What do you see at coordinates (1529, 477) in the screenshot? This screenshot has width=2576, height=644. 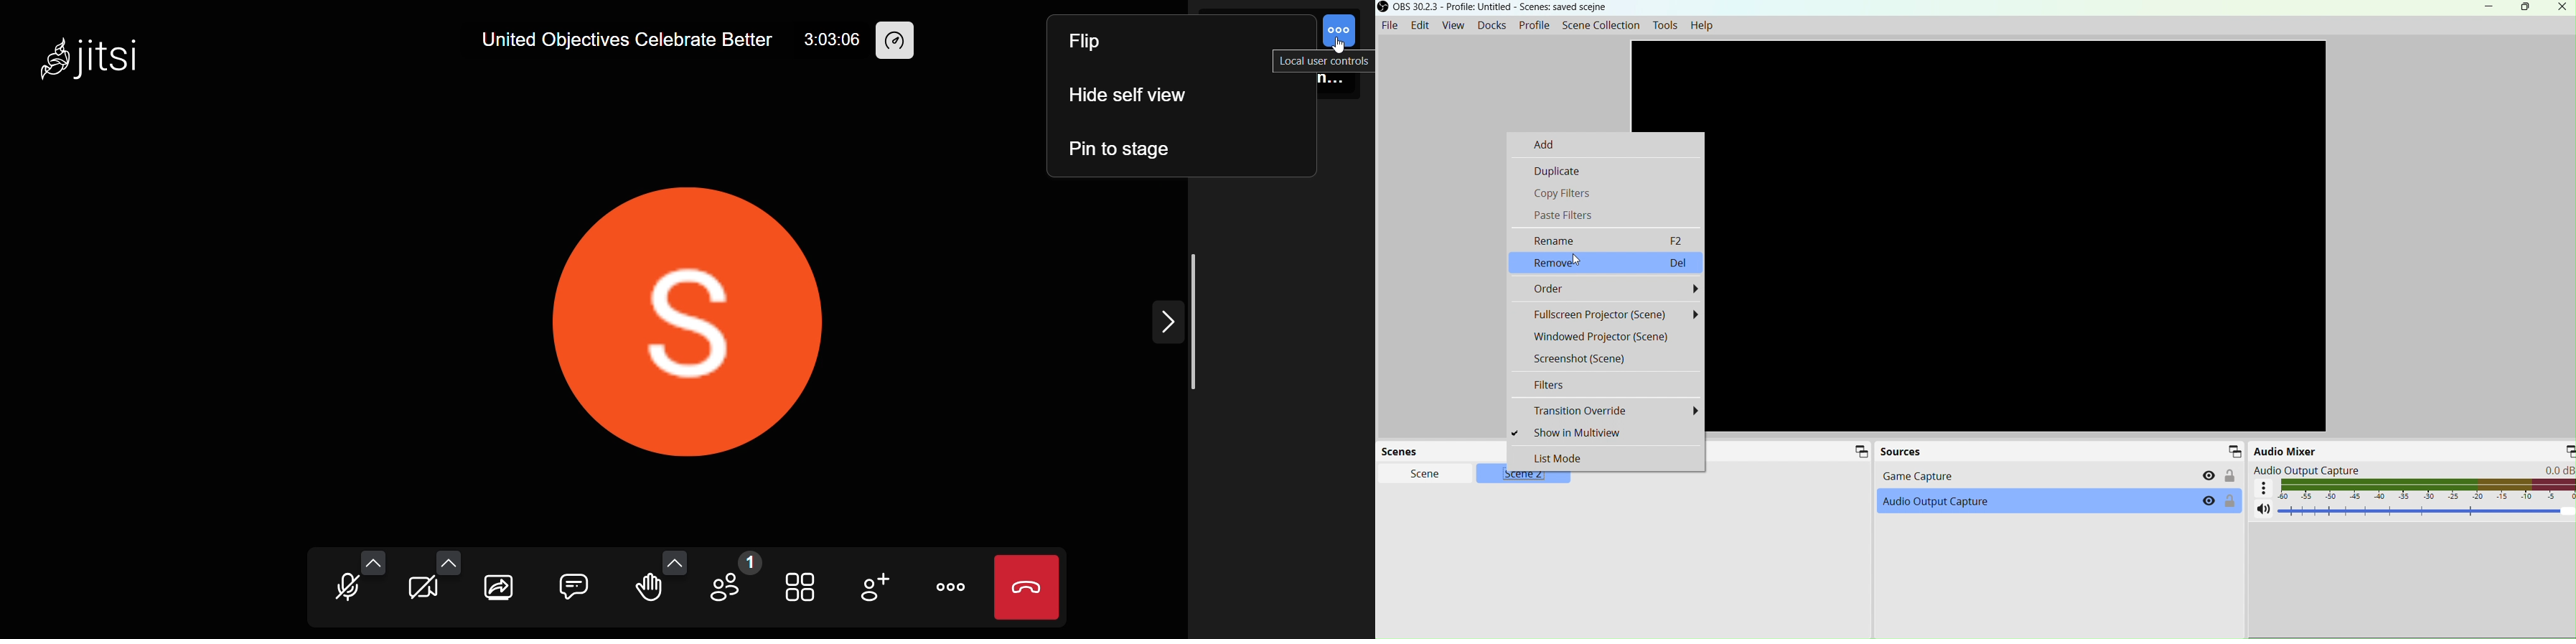 I see `Scene 2` at bounding box center [1529, 477].